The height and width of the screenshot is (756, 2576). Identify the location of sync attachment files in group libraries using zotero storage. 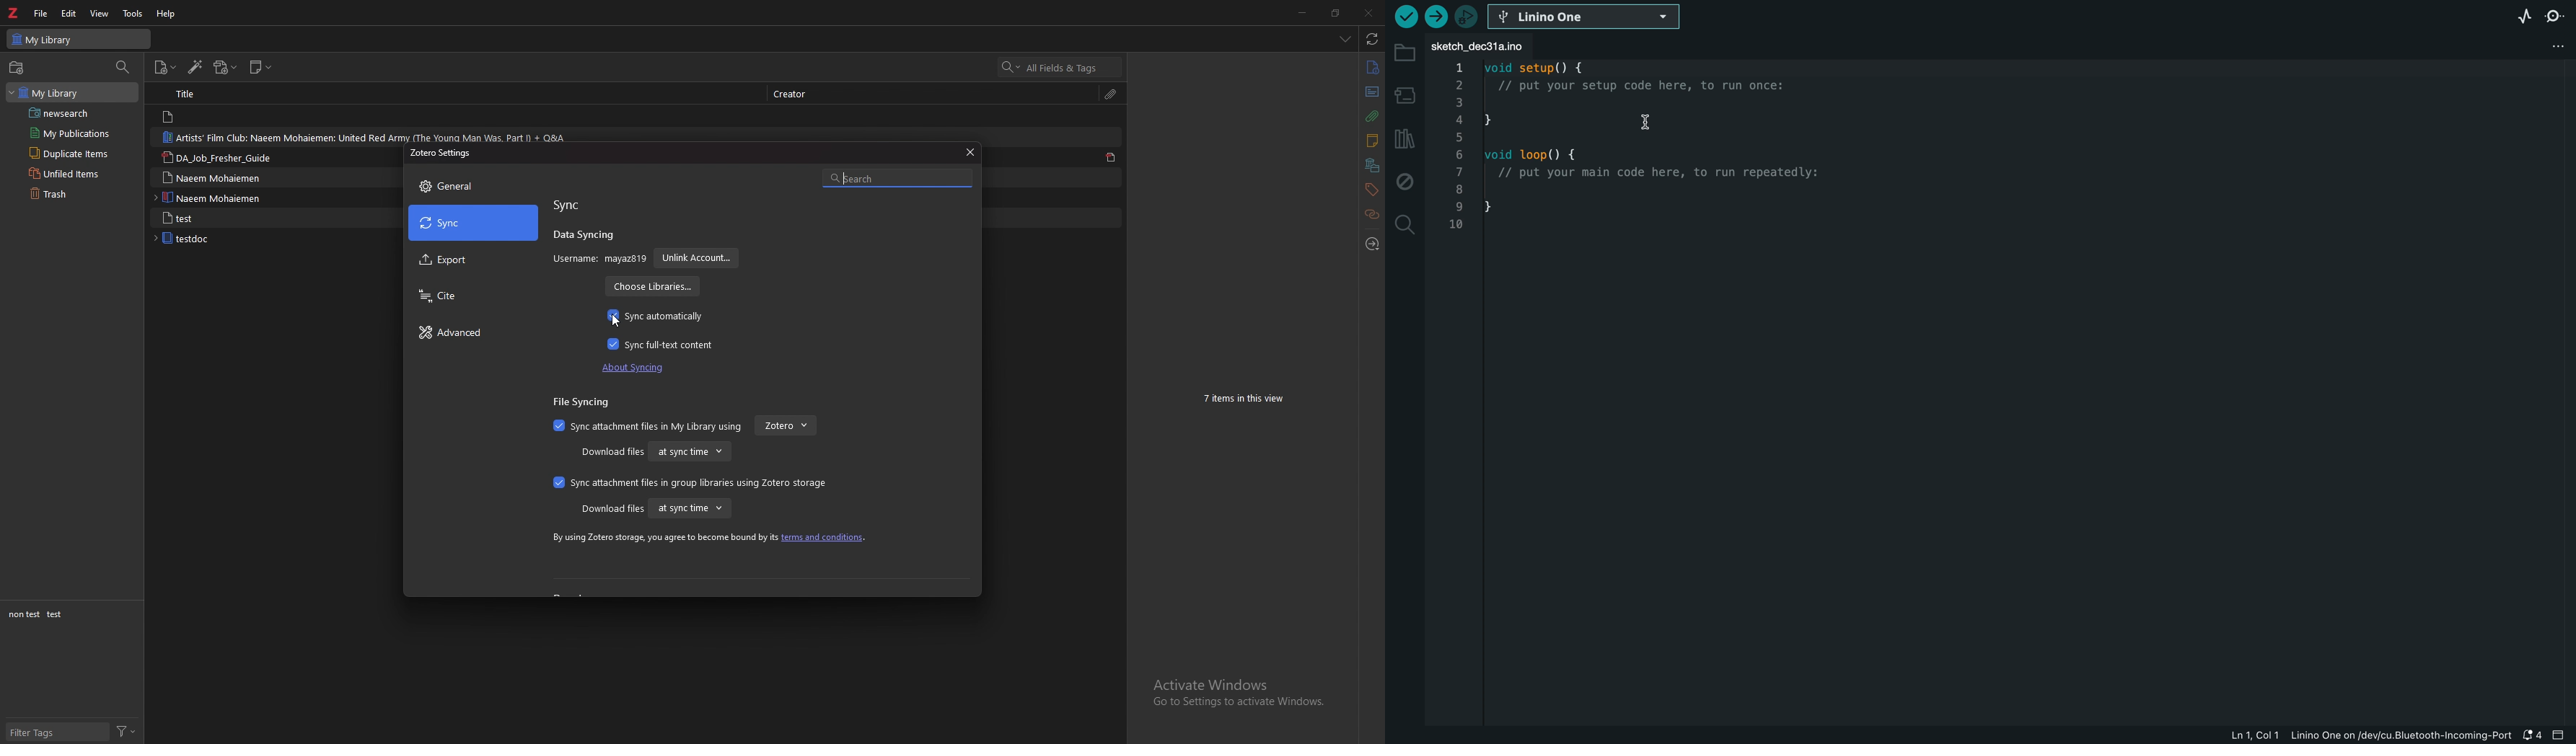
(687, 482).